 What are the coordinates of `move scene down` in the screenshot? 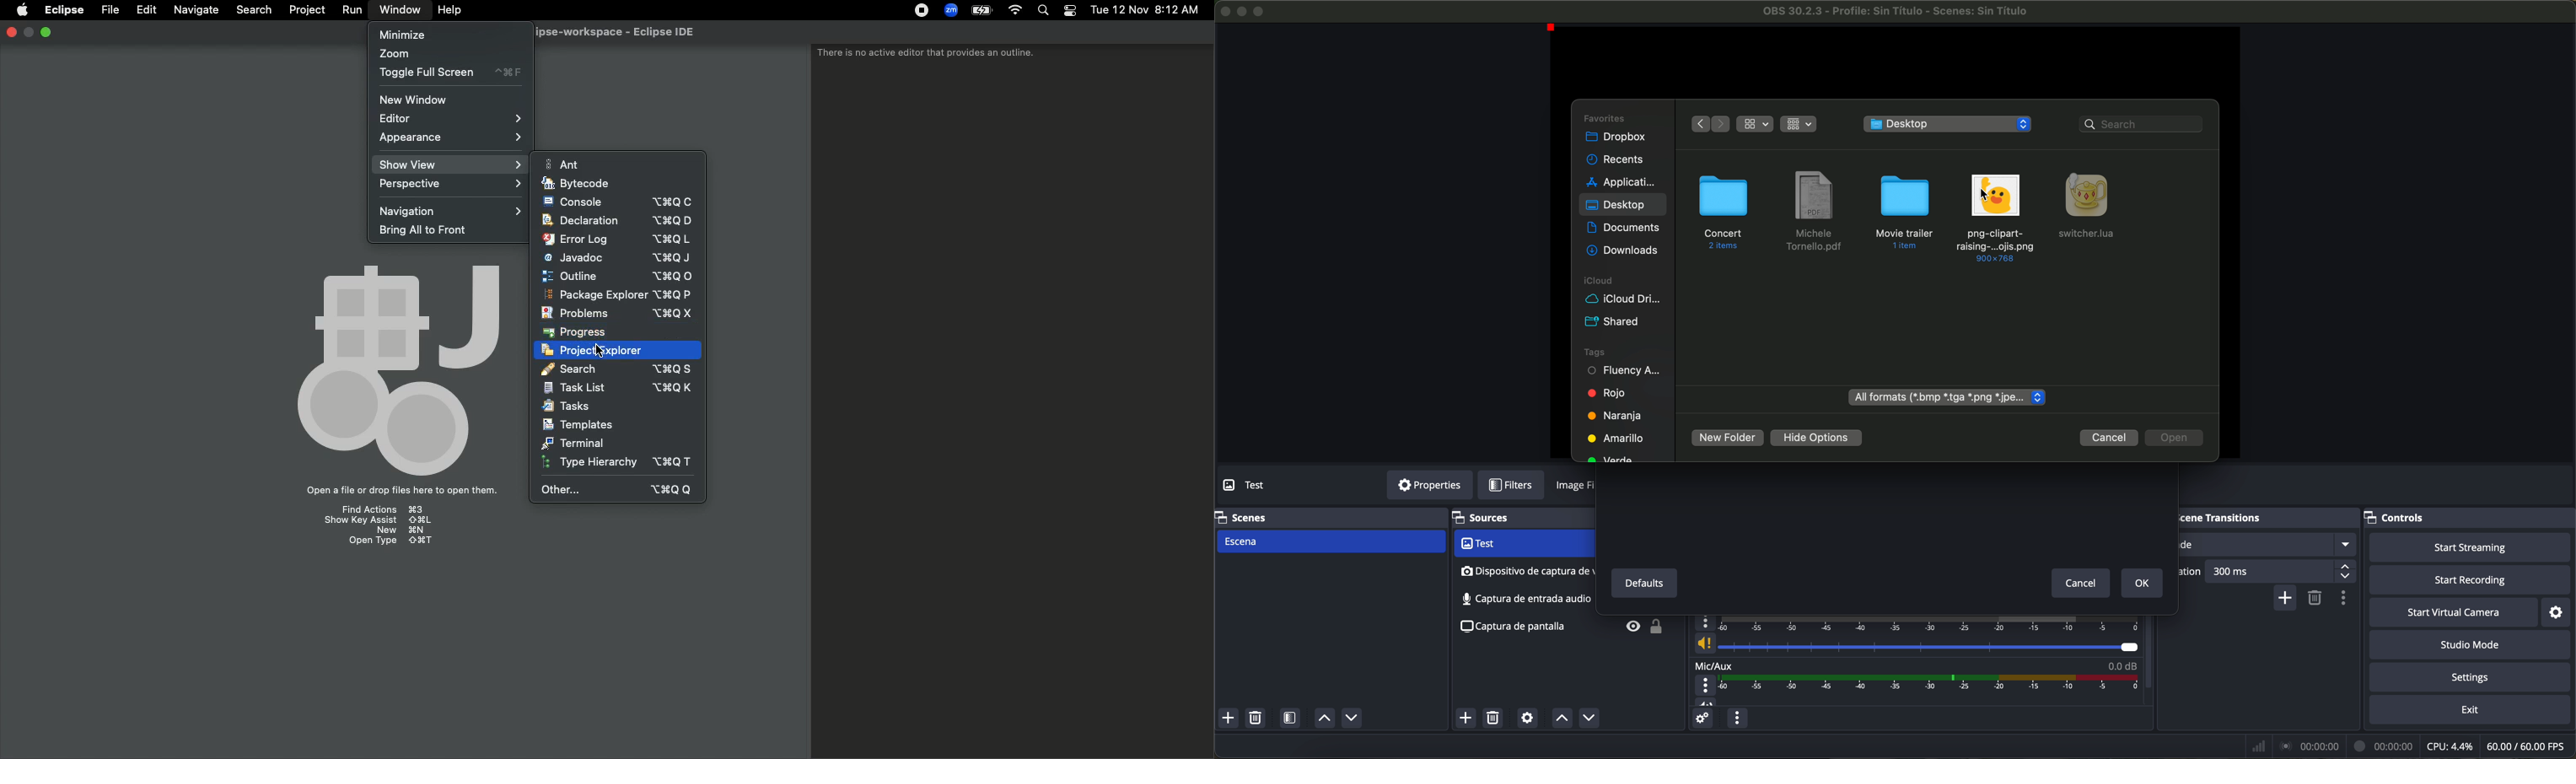 It's located at (1352, 720).